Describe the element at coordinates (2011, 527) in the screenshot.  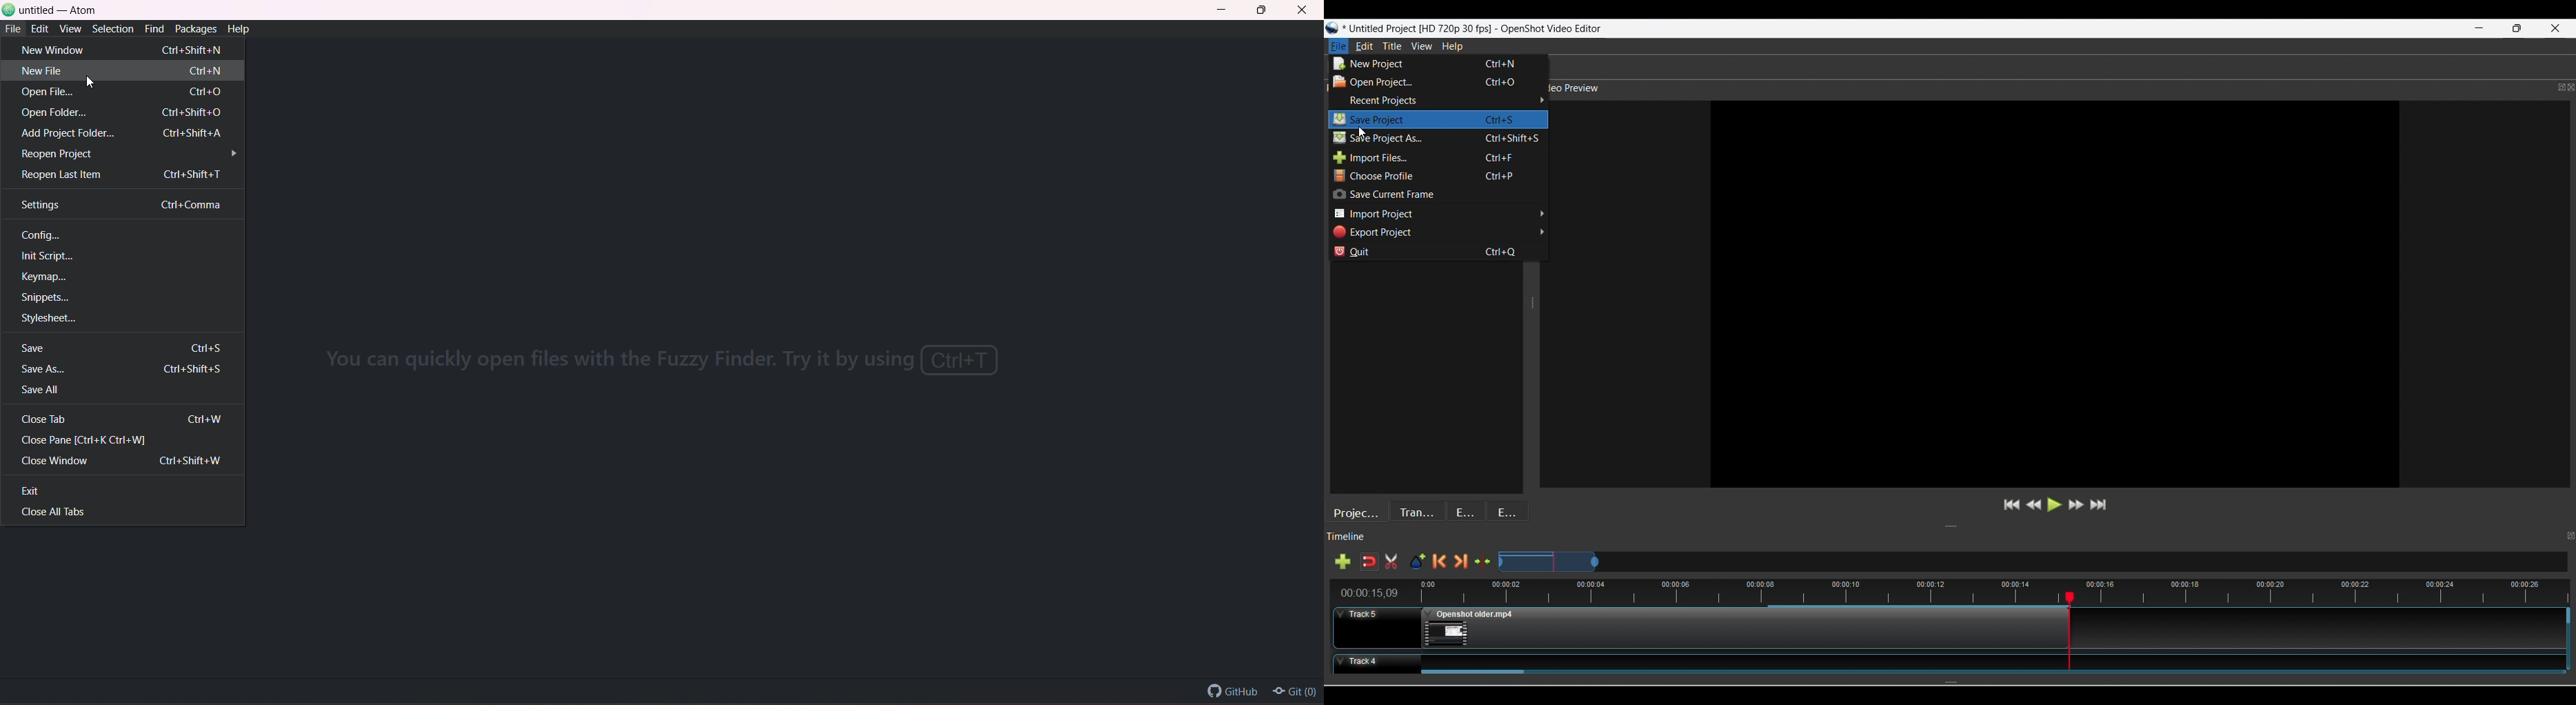
I see `Change height of panels attached to this line` at that location.